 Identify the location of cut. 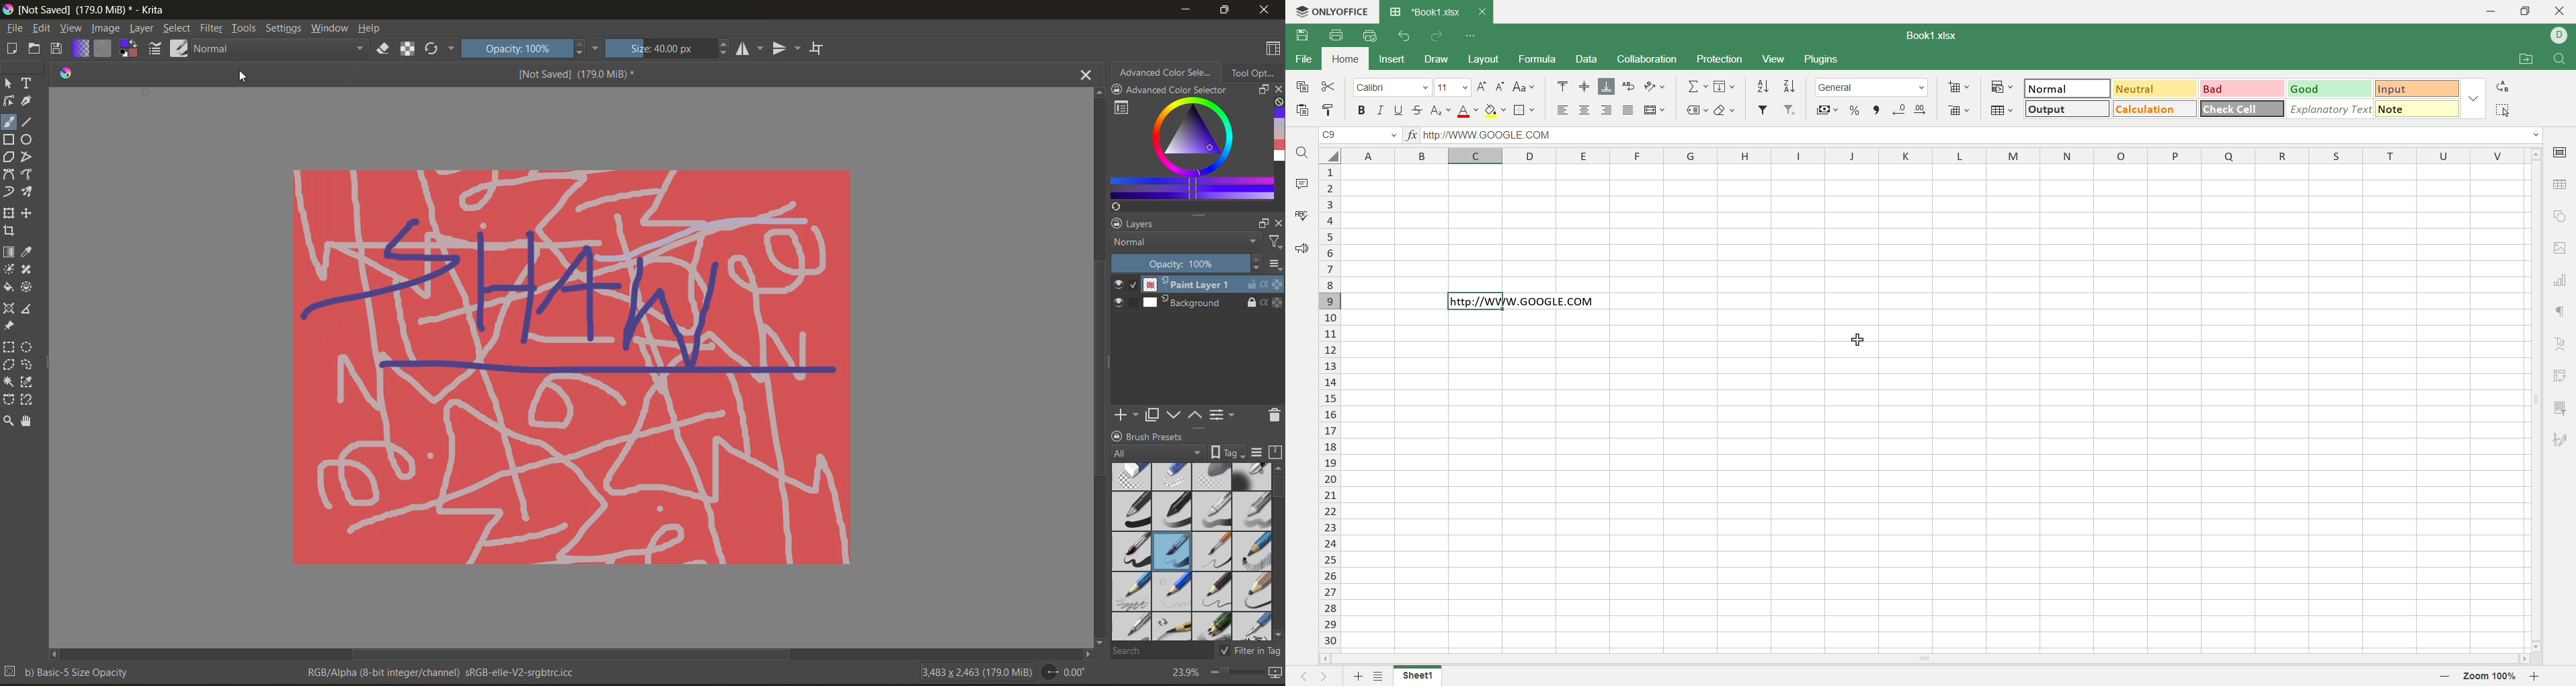
(1331, 88).